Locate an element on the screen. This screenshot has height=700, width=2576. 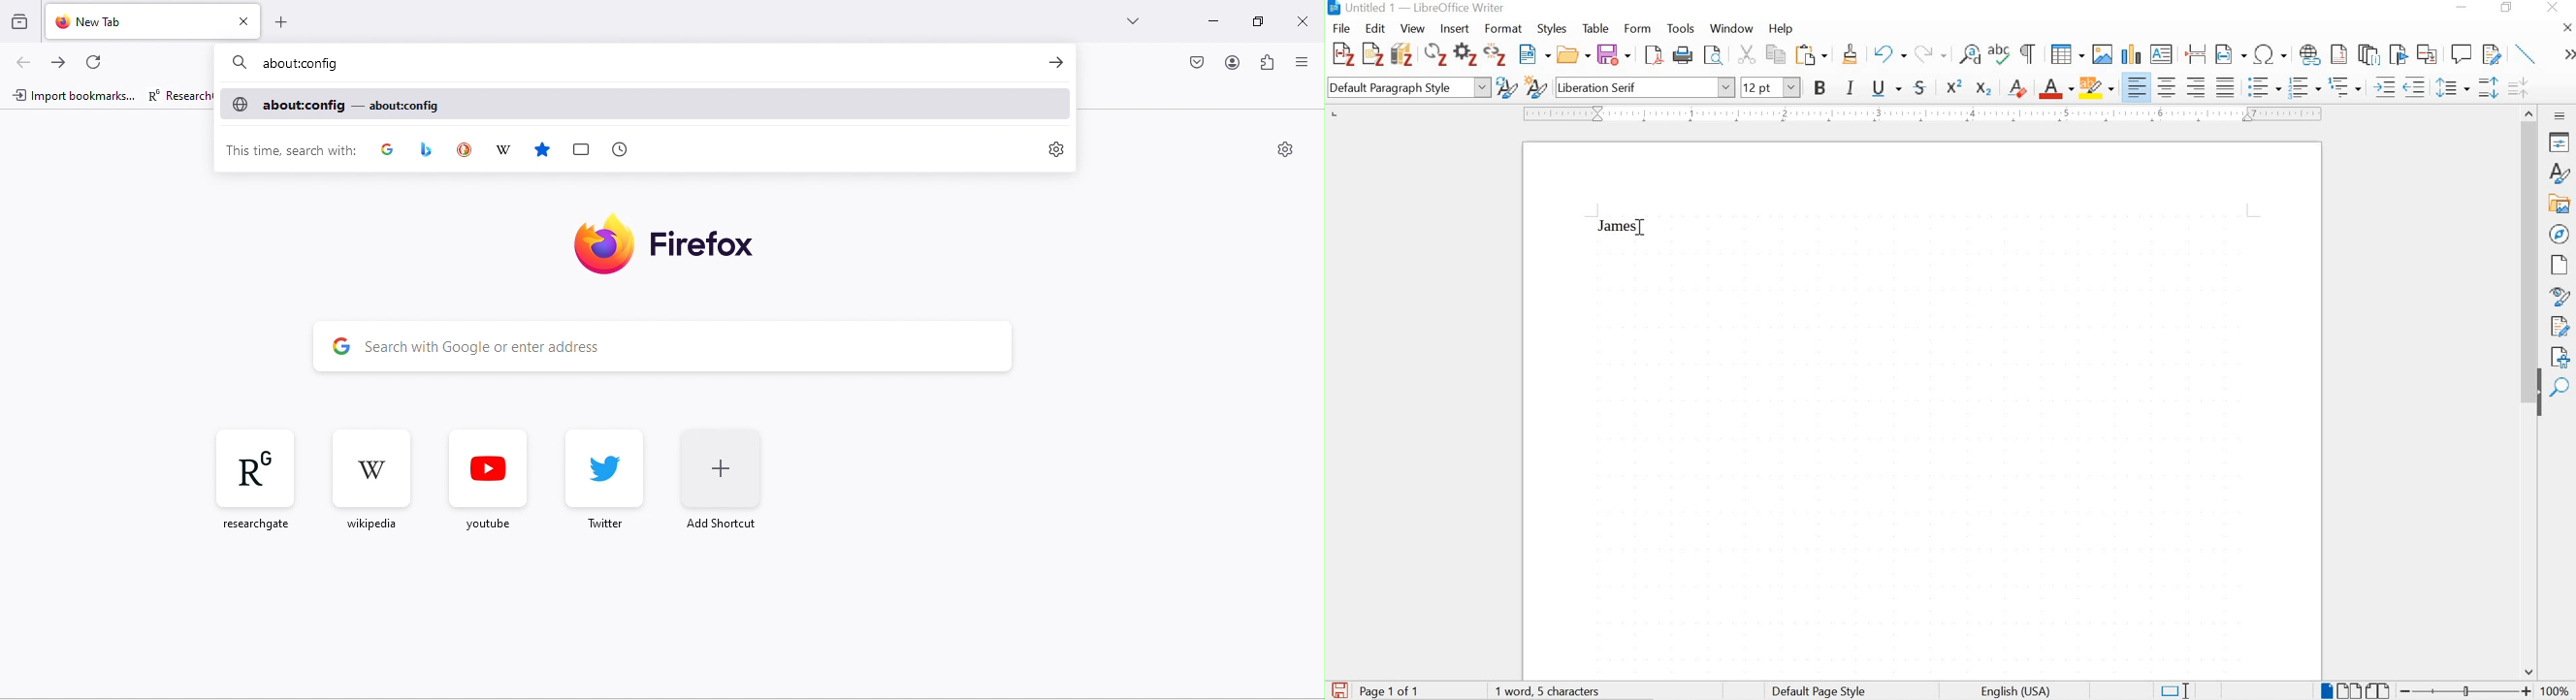
expand is located at coordinates (2568, 55).